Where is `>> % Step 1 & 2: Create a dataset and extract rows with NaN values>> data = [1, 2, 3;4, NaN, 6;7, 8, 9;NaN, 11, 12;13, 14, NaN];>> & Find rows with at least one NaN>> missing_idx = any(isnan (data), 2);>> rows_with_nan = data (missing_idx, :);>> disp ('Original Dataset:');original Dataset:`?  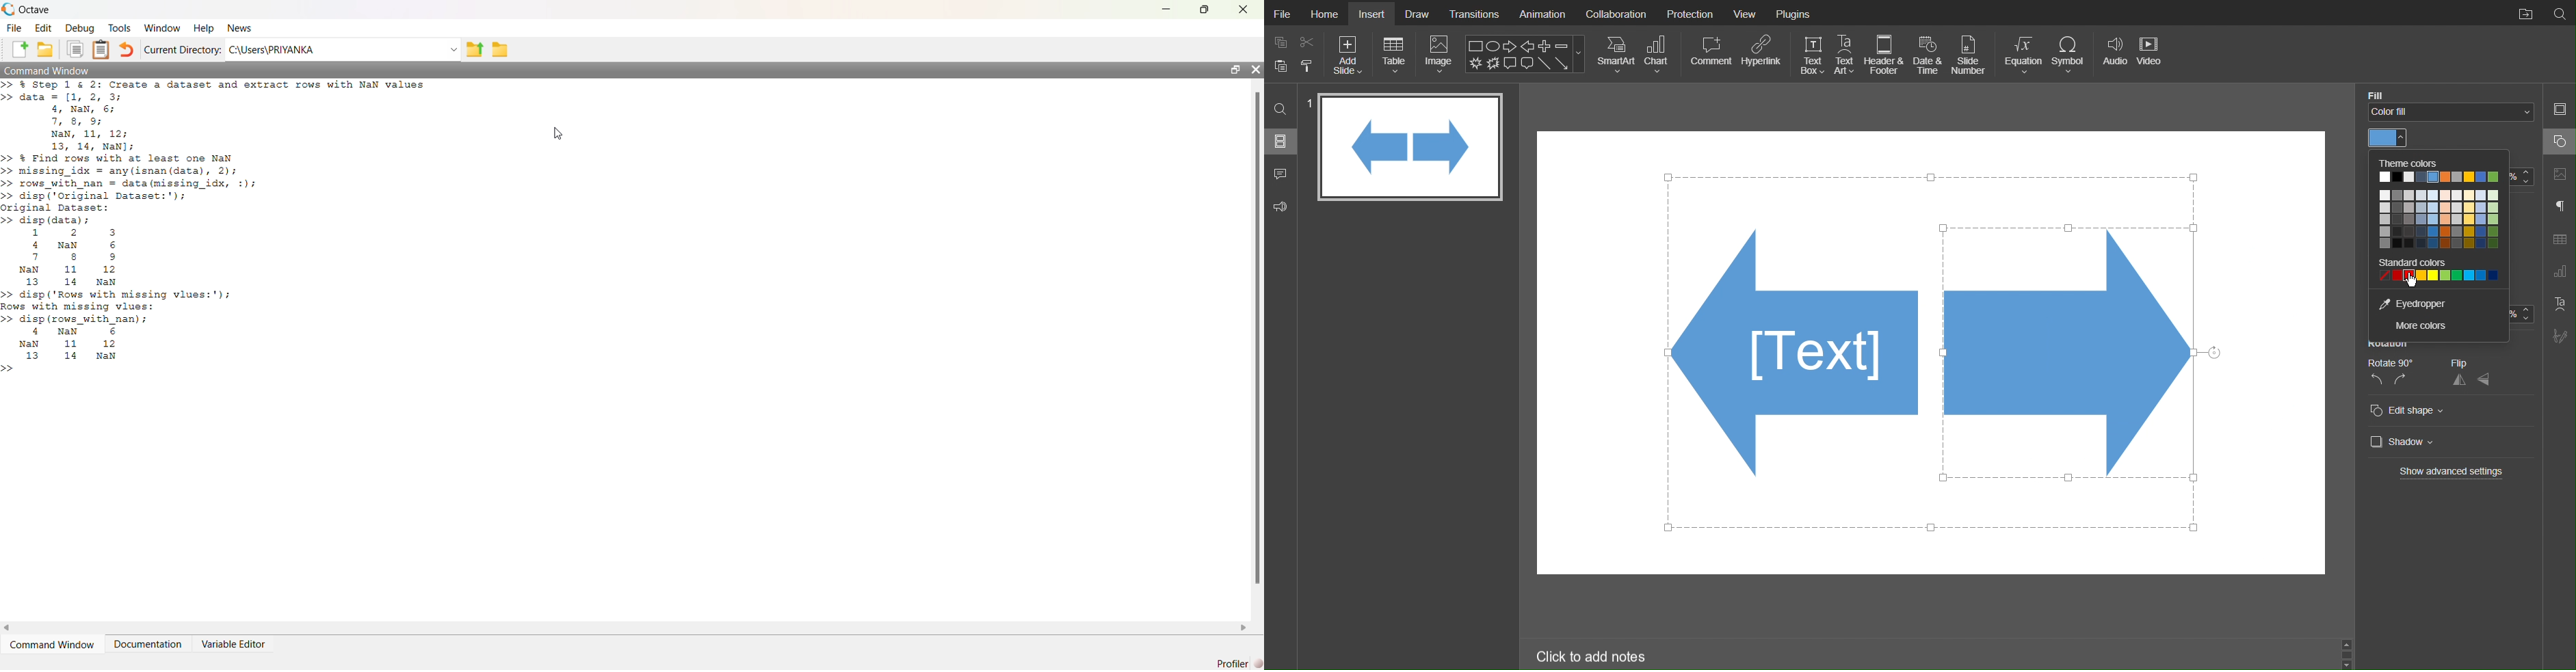
>> % Step 1 & 2: Create a dataset and extract rows with NaN values>> data = [1, 2, 3;4, NaN, 6;7, 8, 9;NaN, 11, 12;13, 14, NaN];>> & Find rows with at least one NaN>> missing_idx = any(isnan (data), 2);>> rows_with_nan = data (missing_idx, :);>> disp ('Original Dataset:');original Dataset: is located at coordinates (217, 145).